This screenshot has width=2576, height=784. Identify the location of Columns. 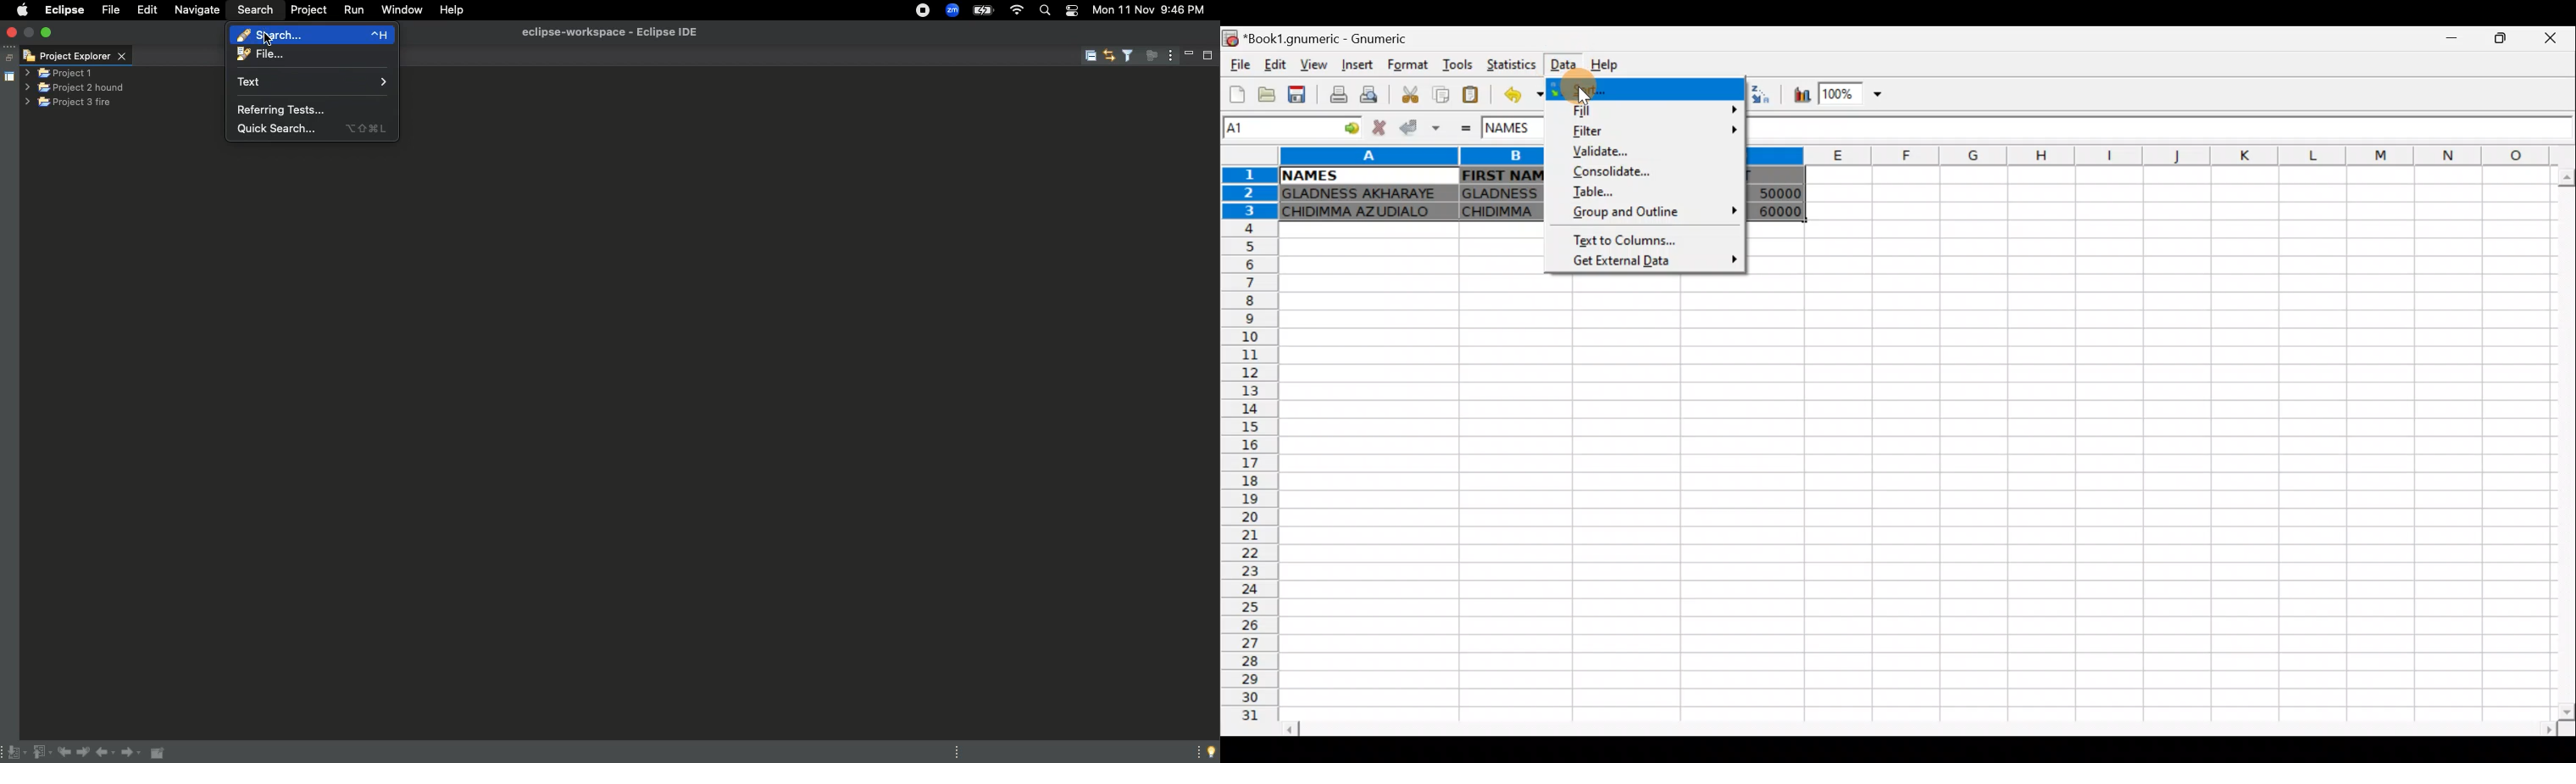
(2165, 155).